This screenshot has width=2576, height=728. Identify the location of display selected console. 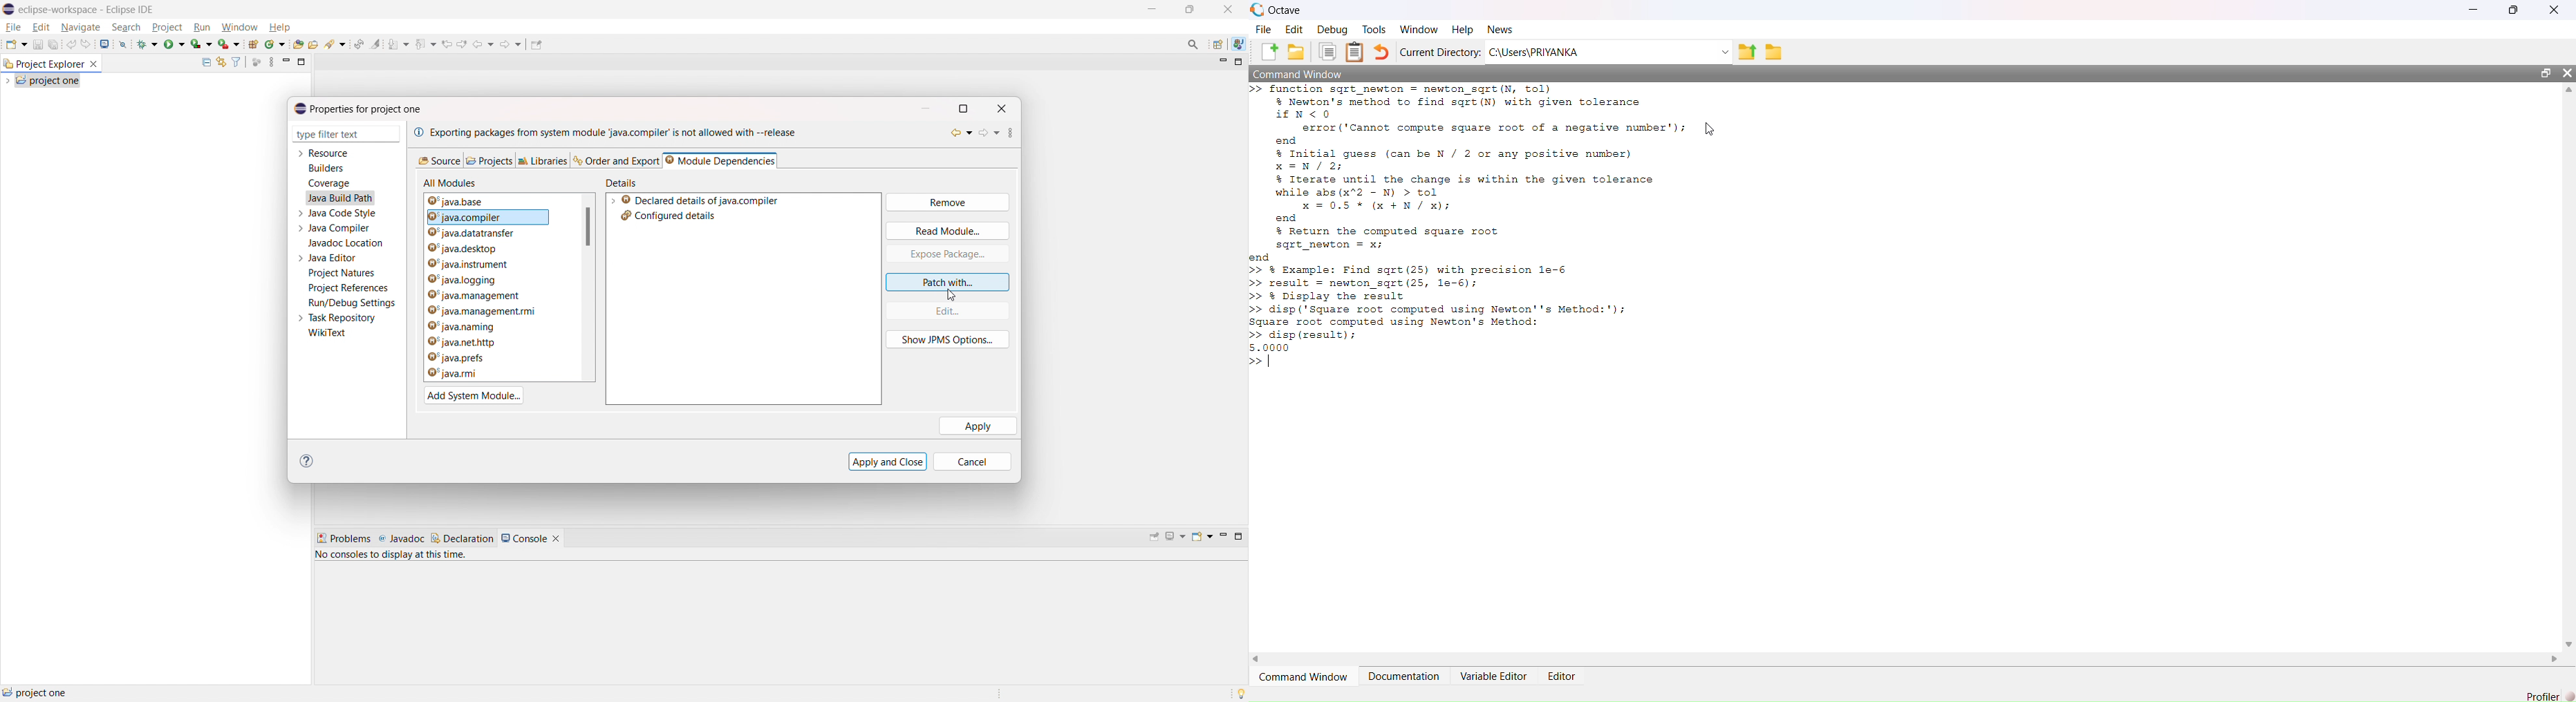
(1177, 536).